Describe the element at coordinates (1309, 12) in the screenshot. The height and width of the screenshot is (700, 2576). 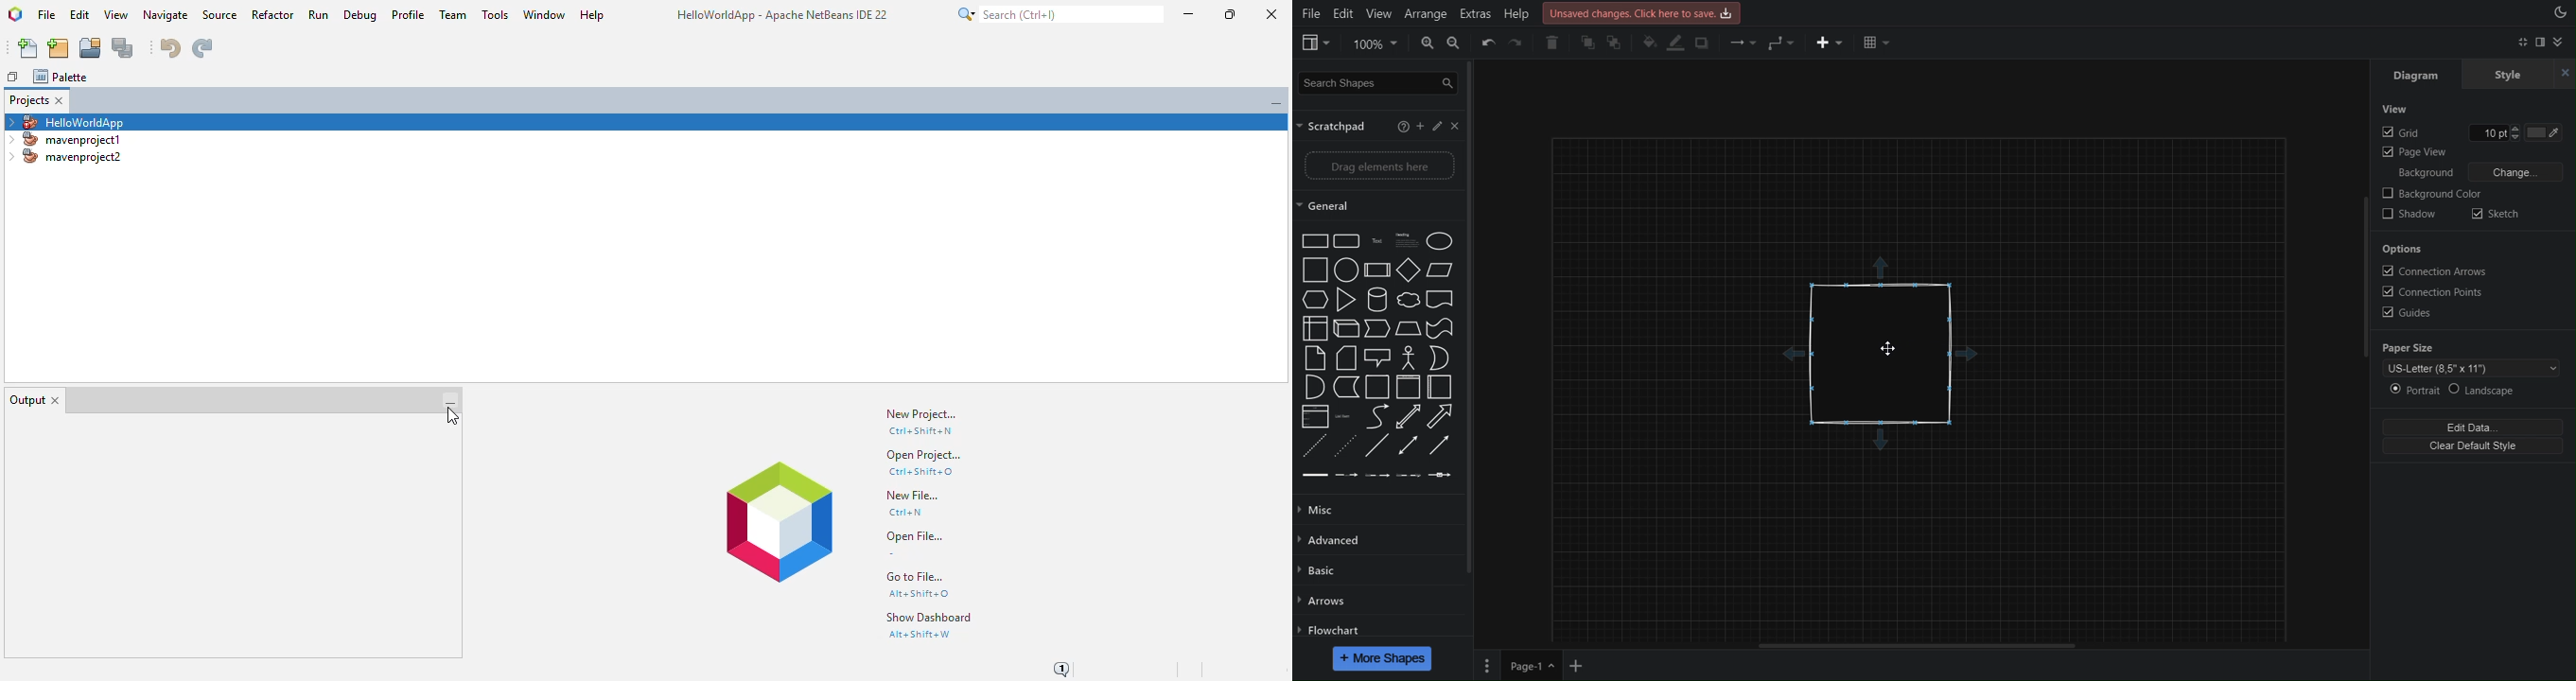
I see `File` at that location.